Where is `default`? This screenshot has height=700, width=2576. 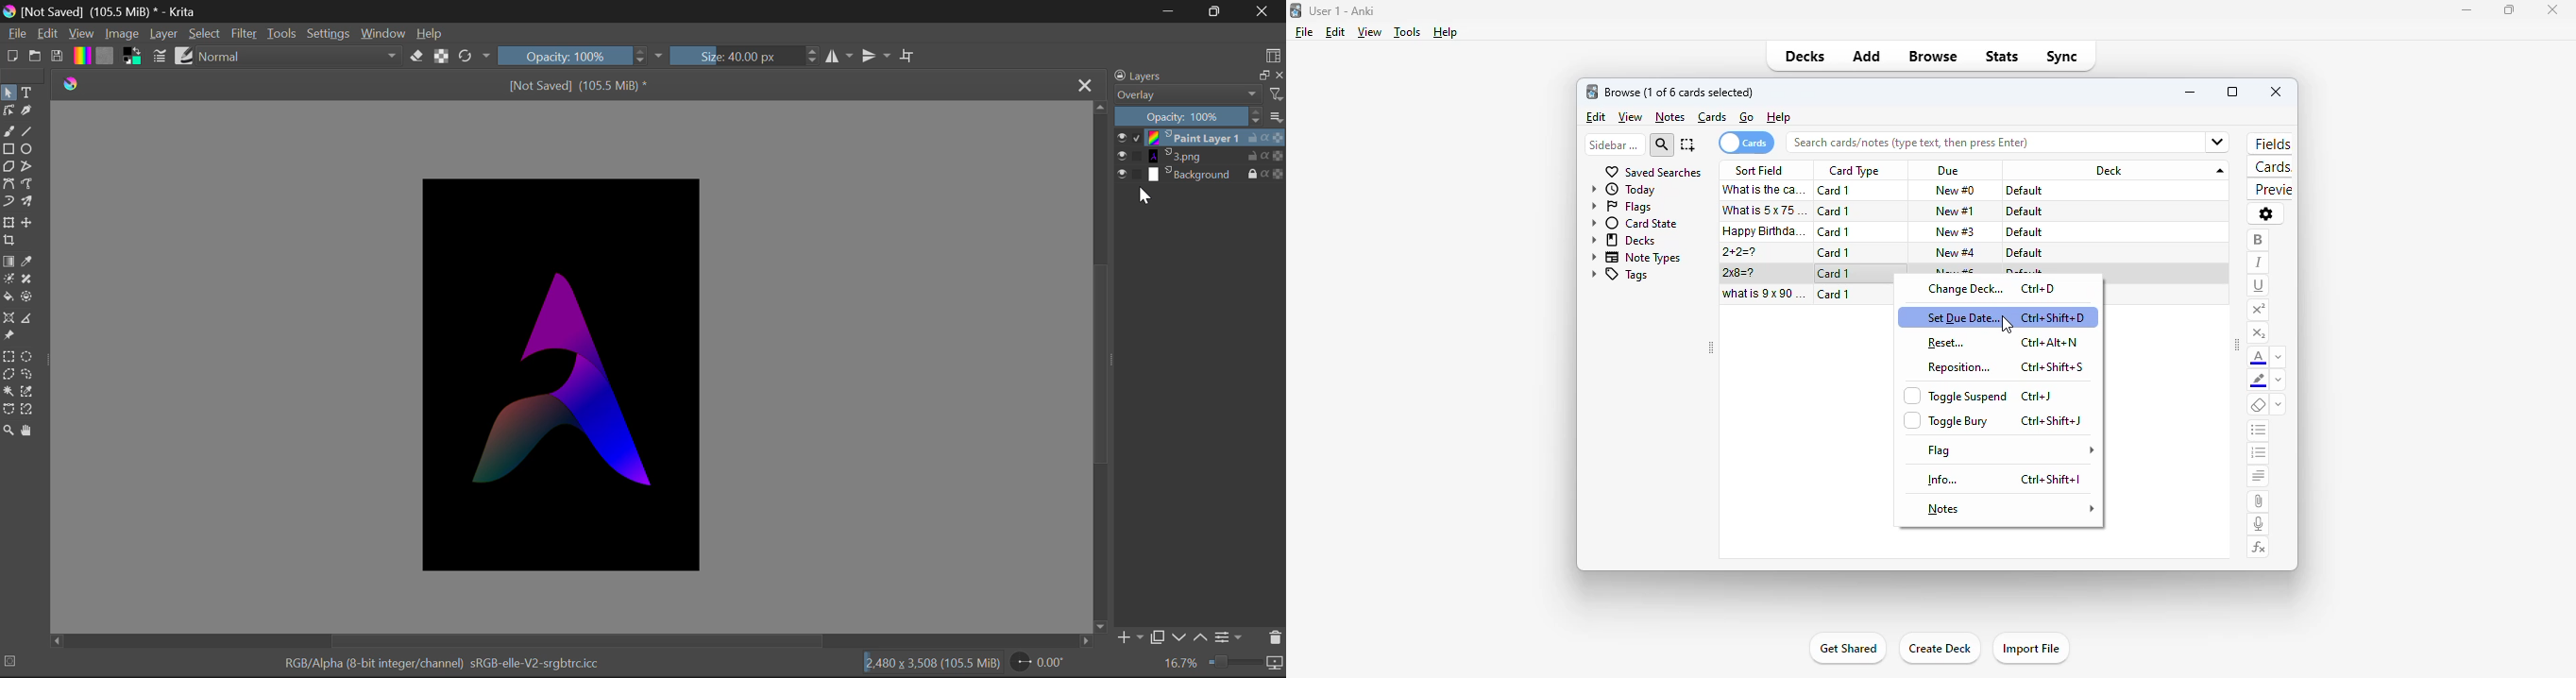
default is located at coordinates (2025, 191).